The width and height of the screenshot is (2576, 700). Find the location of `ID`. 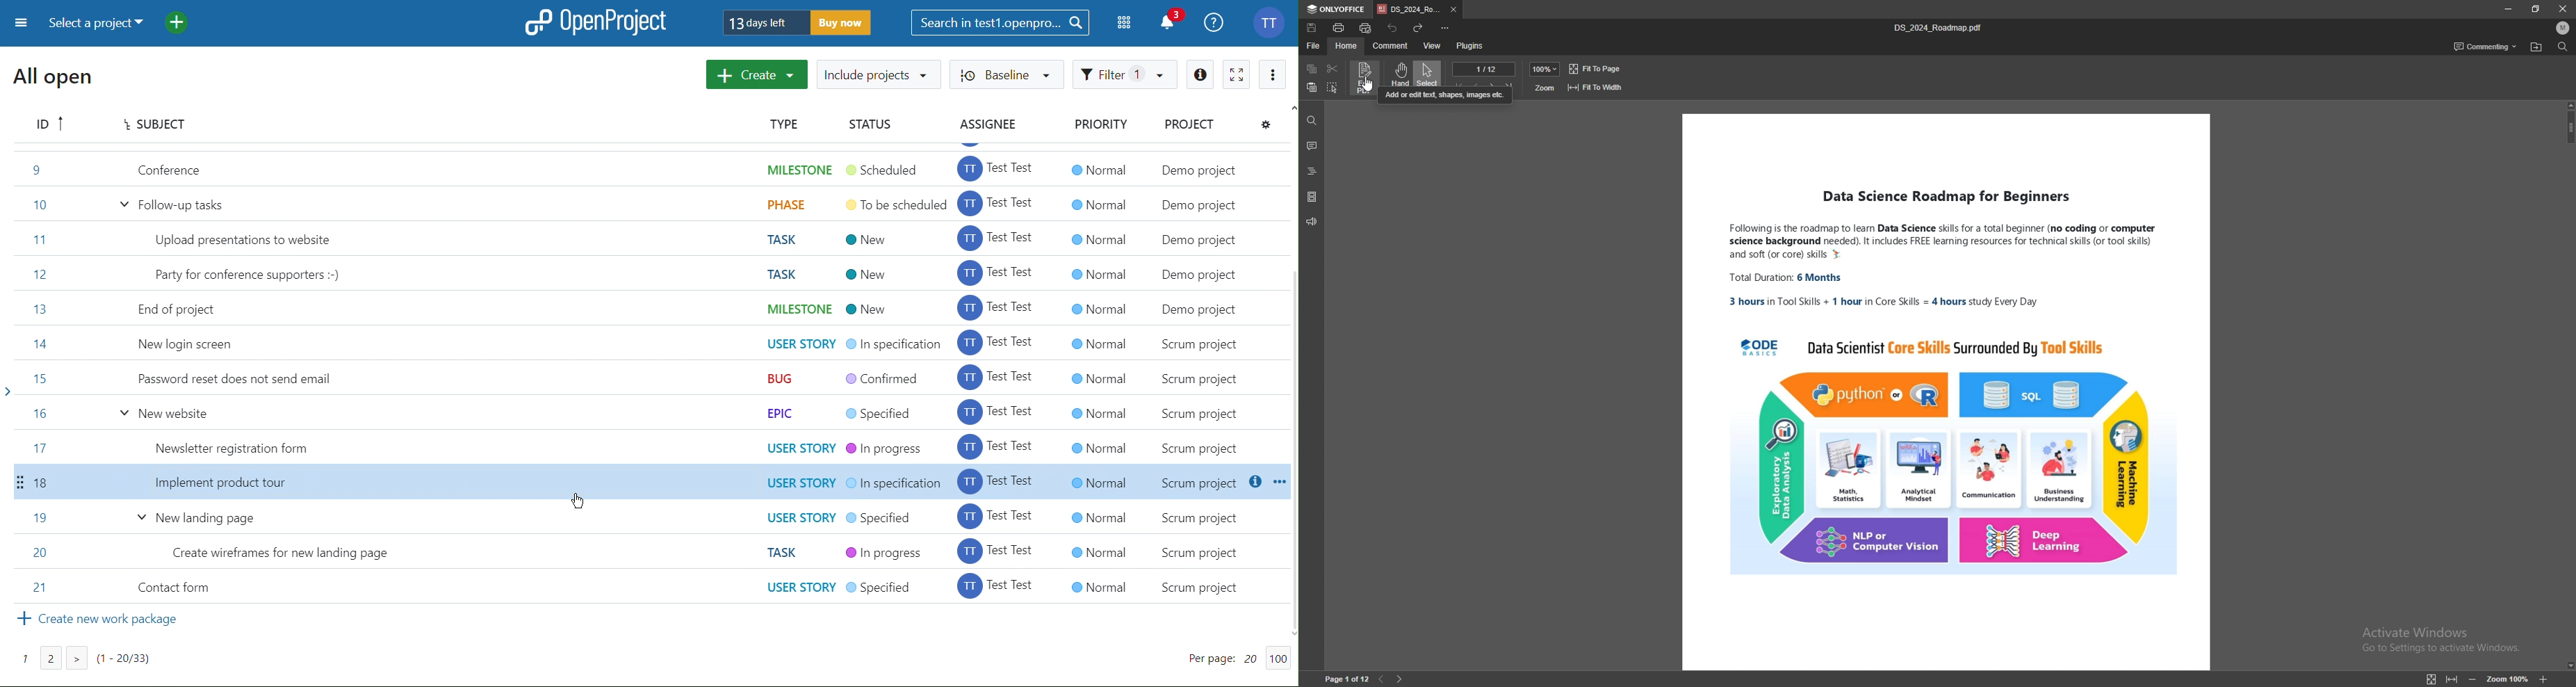

ID is located at coordinates (50, 124).